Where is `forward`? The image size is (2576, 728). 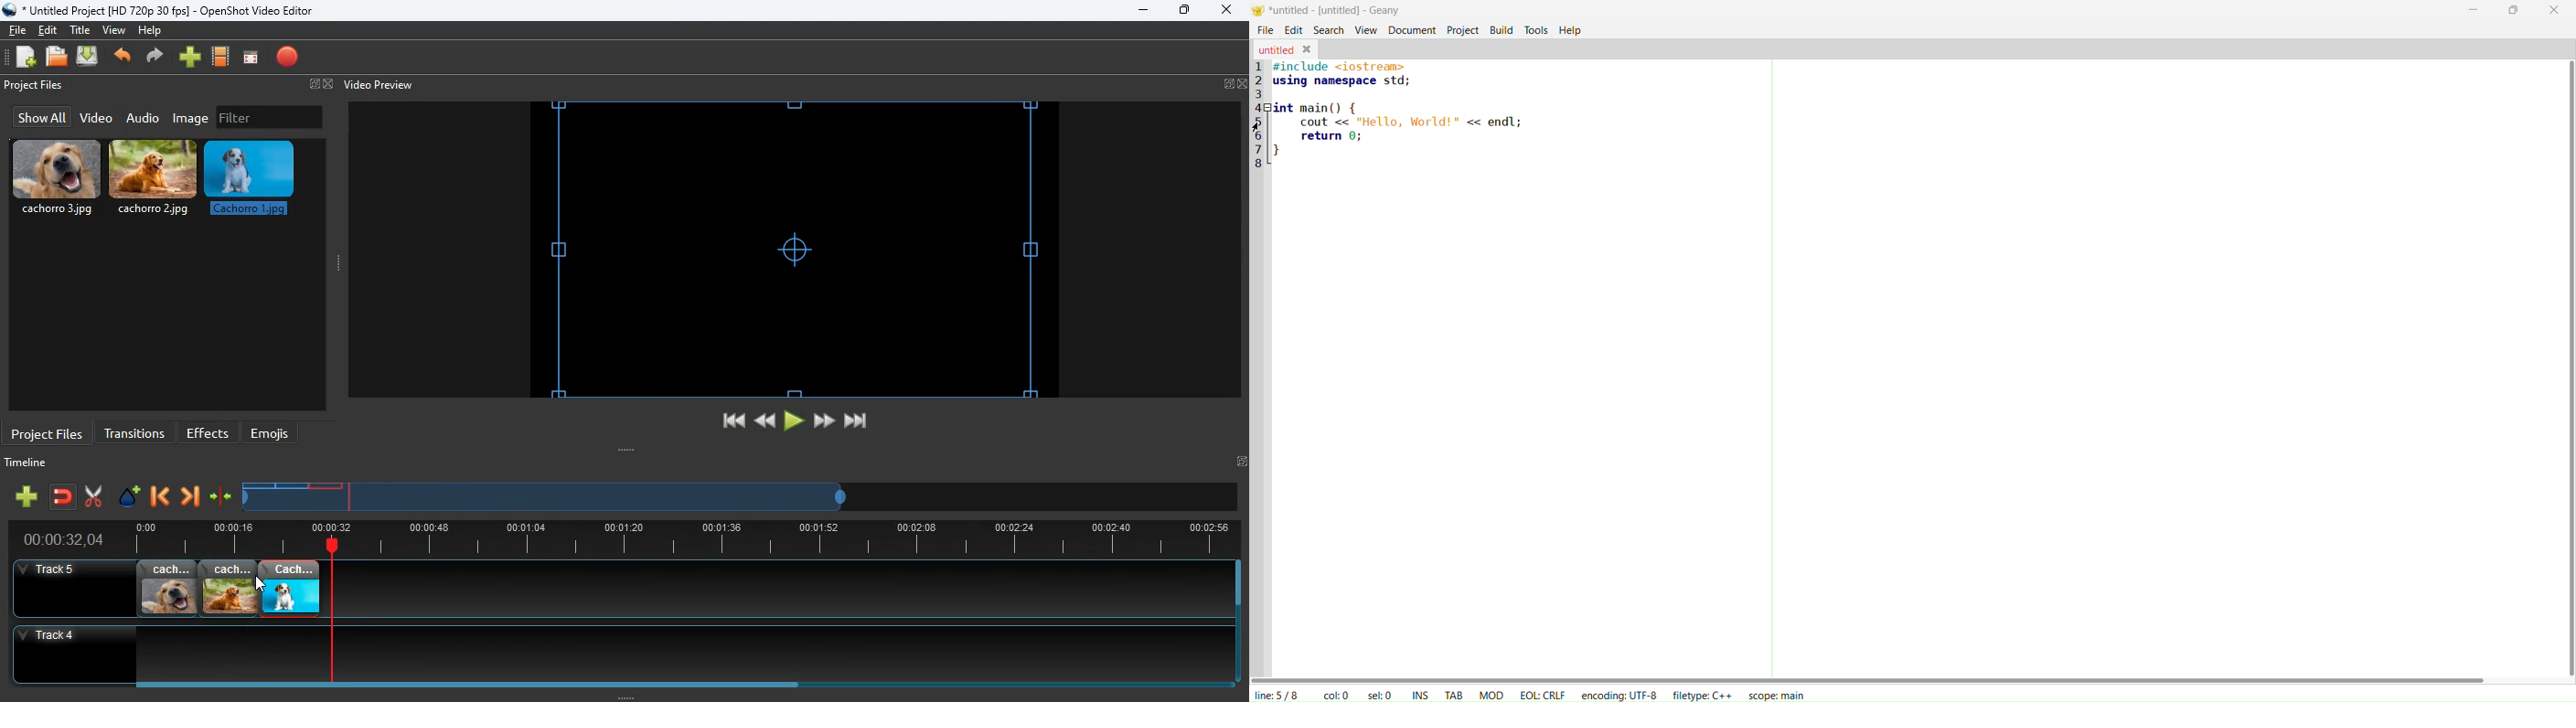
forward is located at coordinates (189, 498).